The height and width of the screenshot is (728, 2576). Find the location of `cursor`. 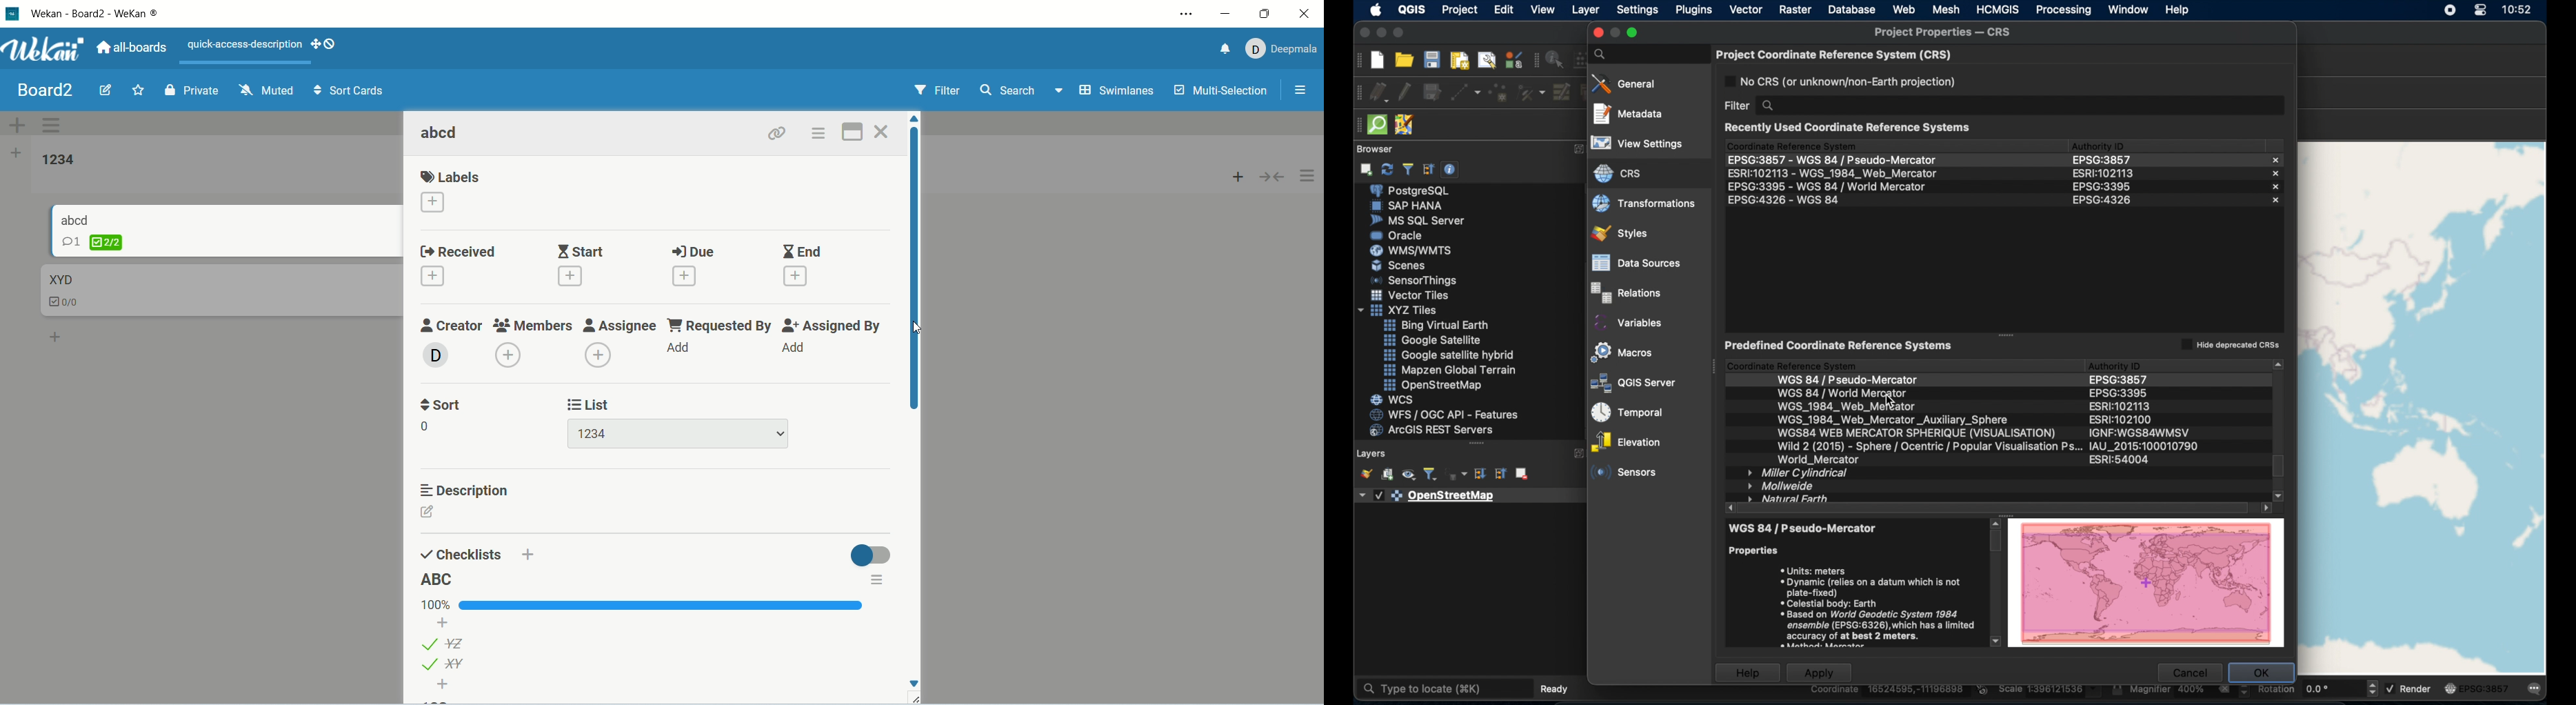

cursor is located at coordinates (918, 328).